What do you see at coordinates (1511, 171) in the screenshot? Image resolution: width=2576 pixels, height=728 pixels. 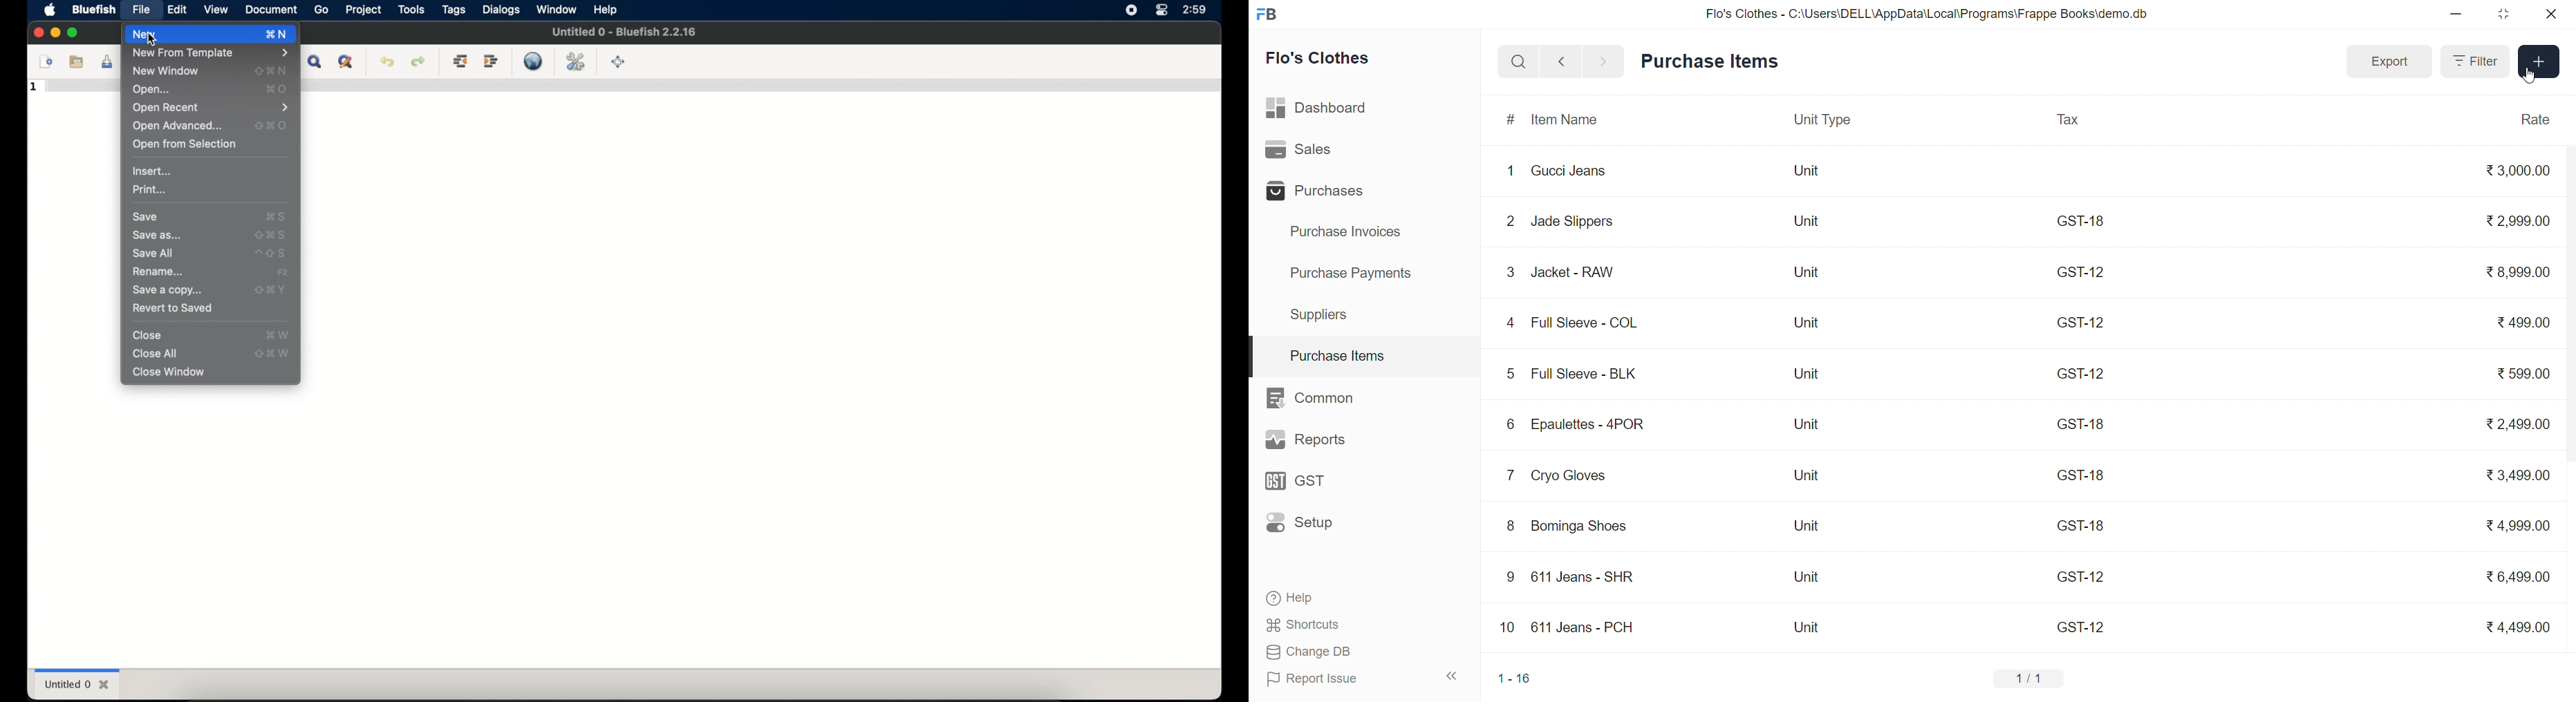 I see `1` at bounding box center [1511, 171].